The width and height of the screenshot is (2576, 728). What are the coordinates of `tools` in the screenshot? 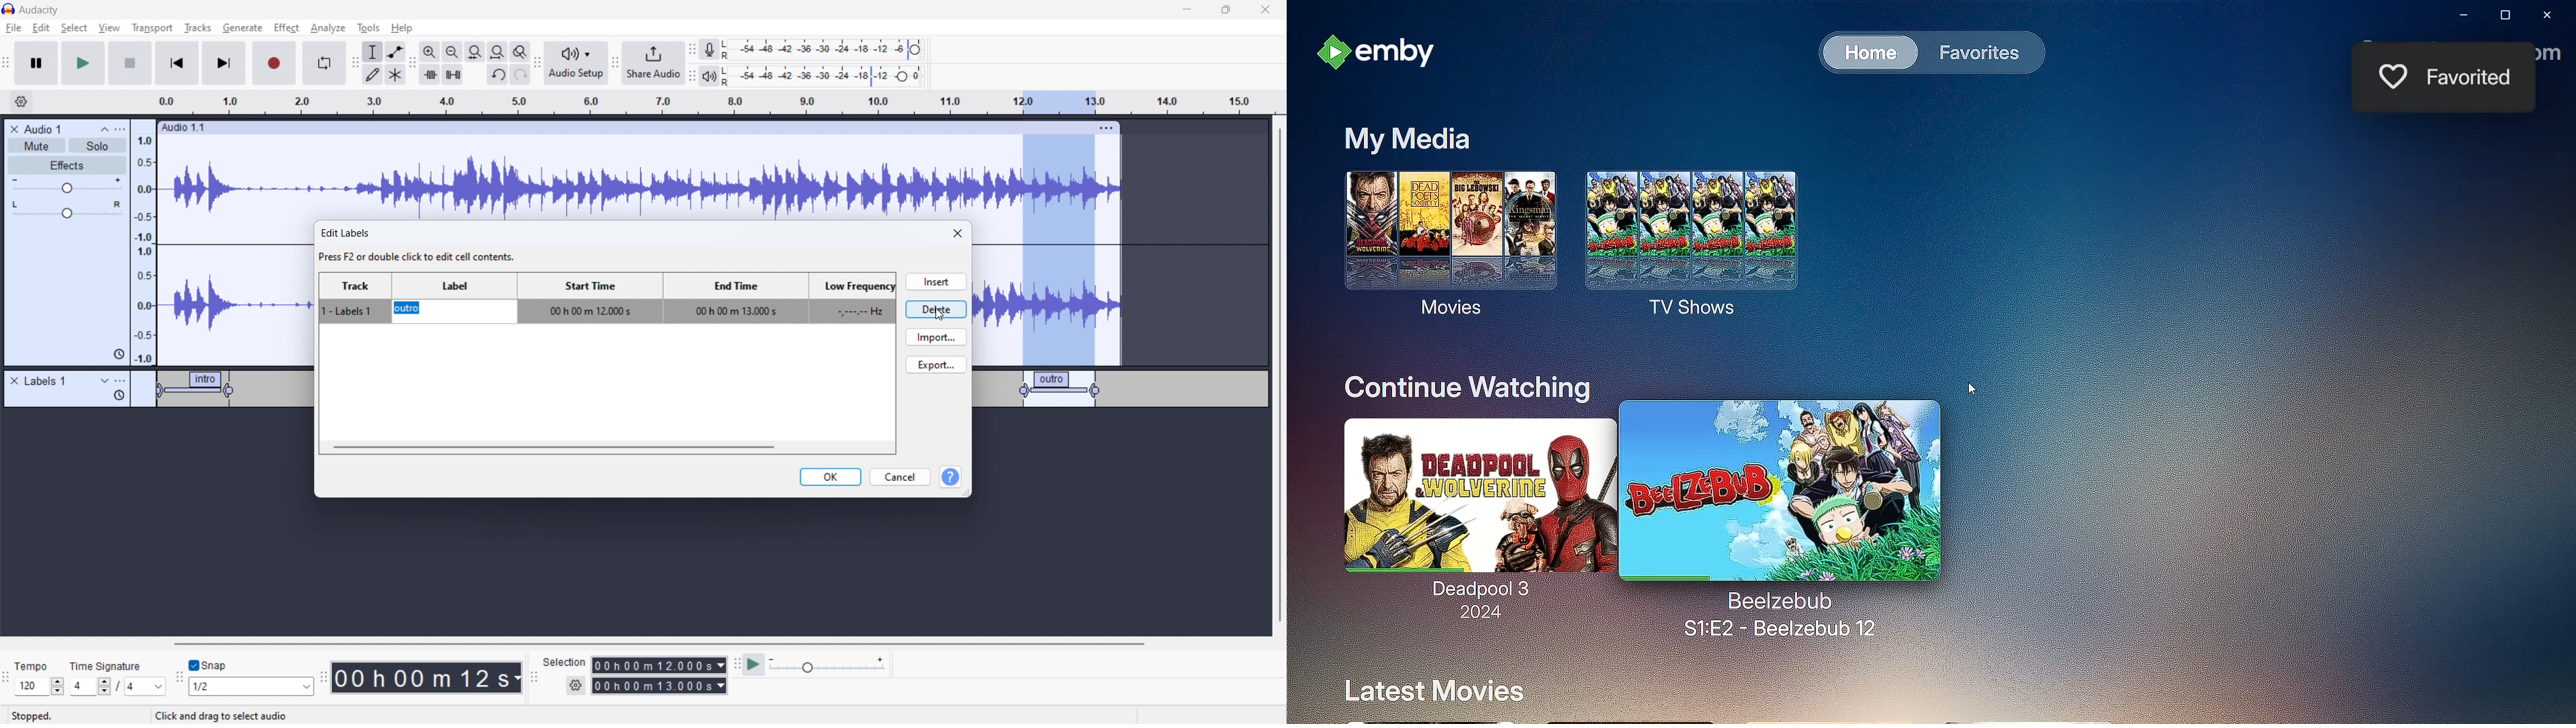 It's located at (367, 27).